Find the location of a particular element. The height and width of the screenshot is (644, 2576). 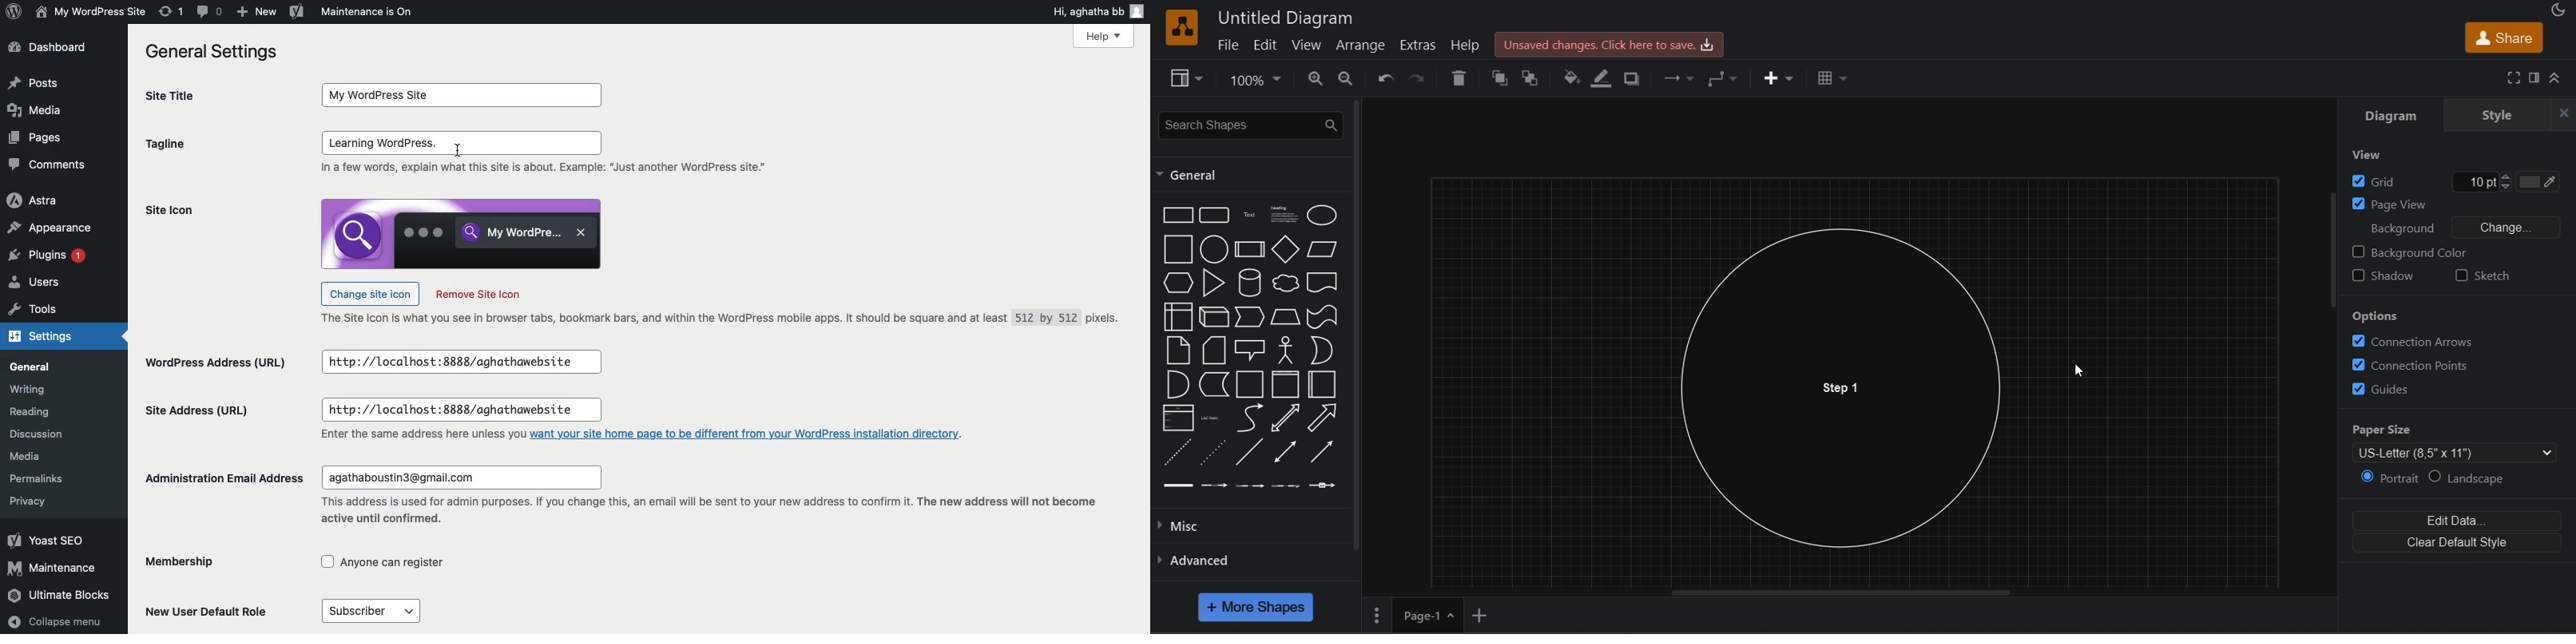

input box is located at coordinates (460, 96).